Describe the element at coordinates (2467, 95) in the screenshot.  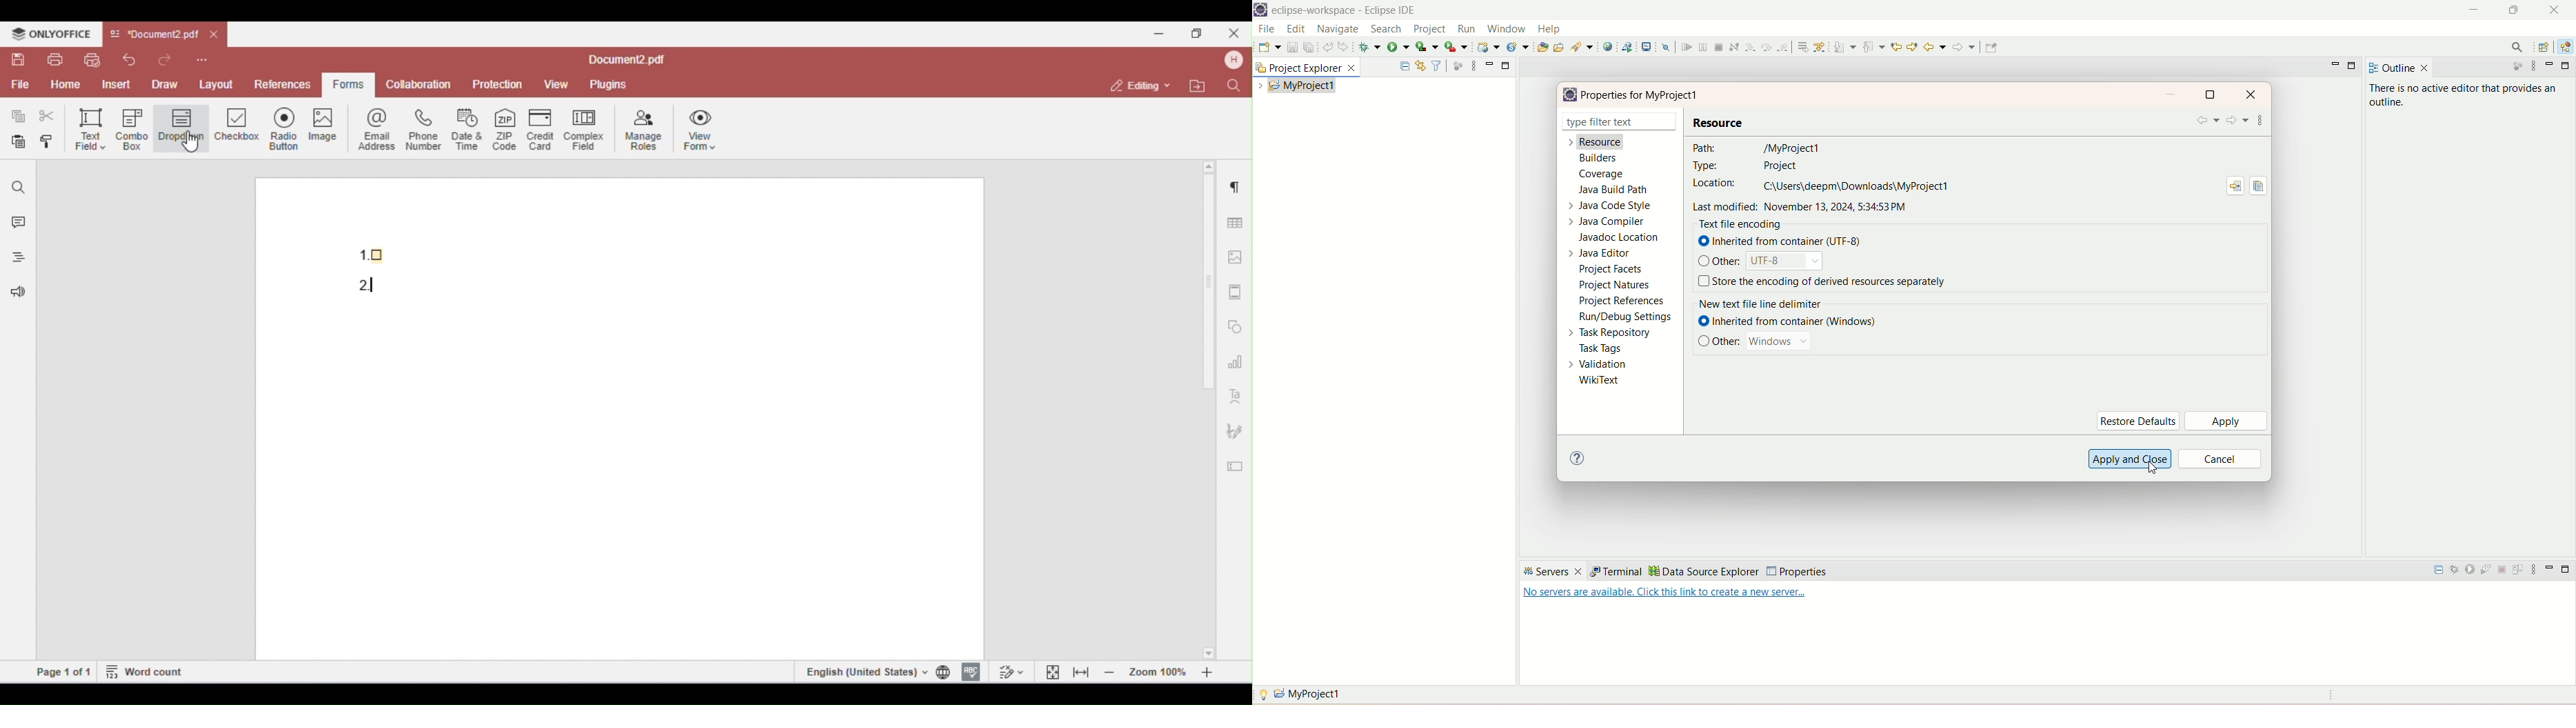
I see `there is no active editor that provides an outline` at that location.